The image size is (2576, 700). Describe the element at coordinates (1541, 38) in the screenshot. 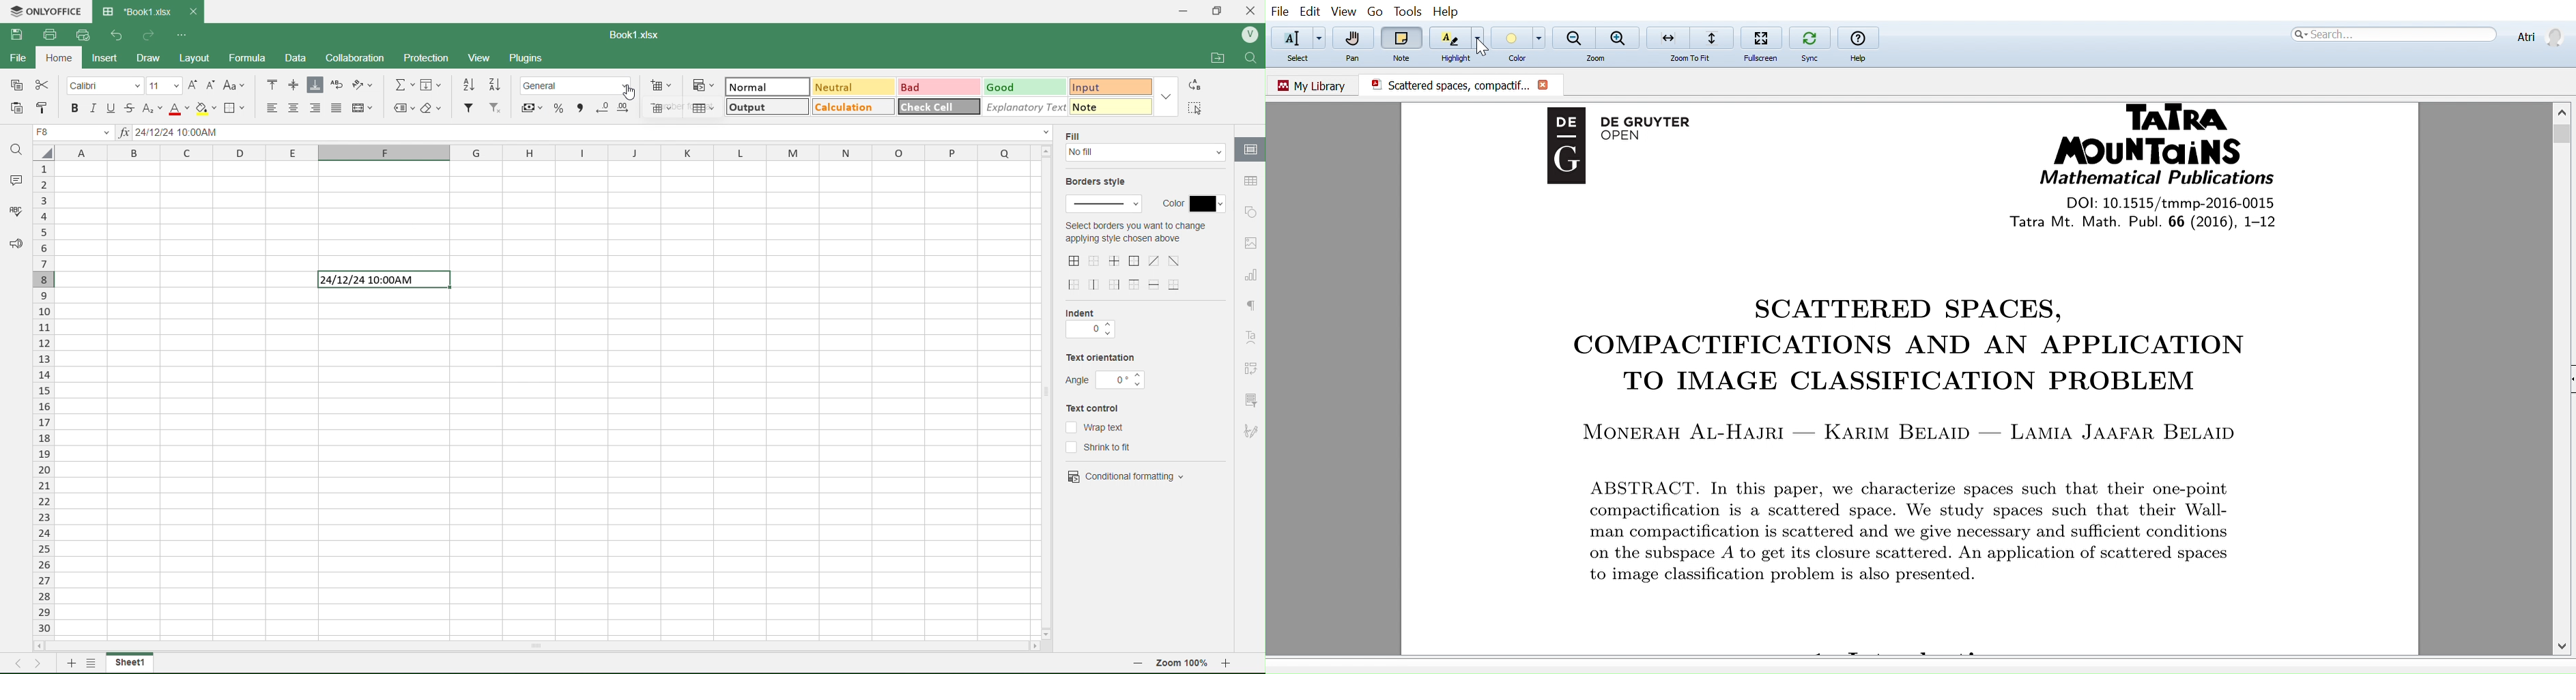

I see `Color options` at that location.